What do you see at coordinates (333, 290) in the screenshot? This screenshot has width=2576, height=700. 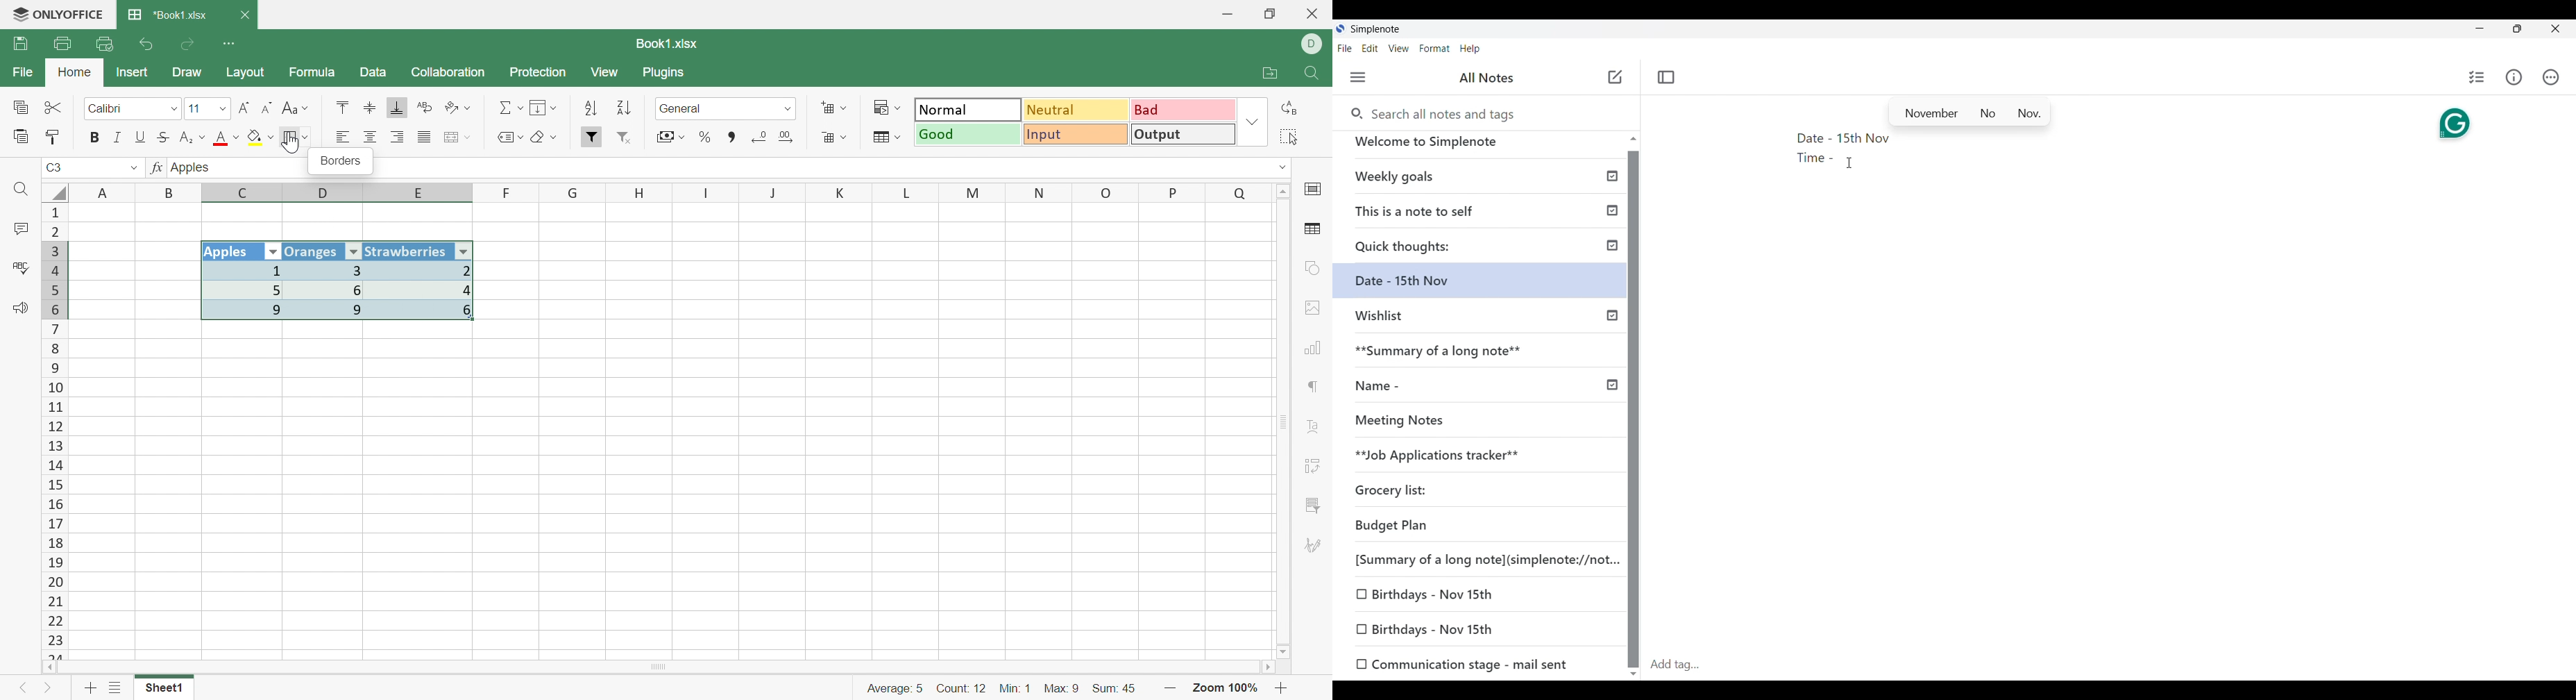 I see `6` at bounding box center [333, 290].